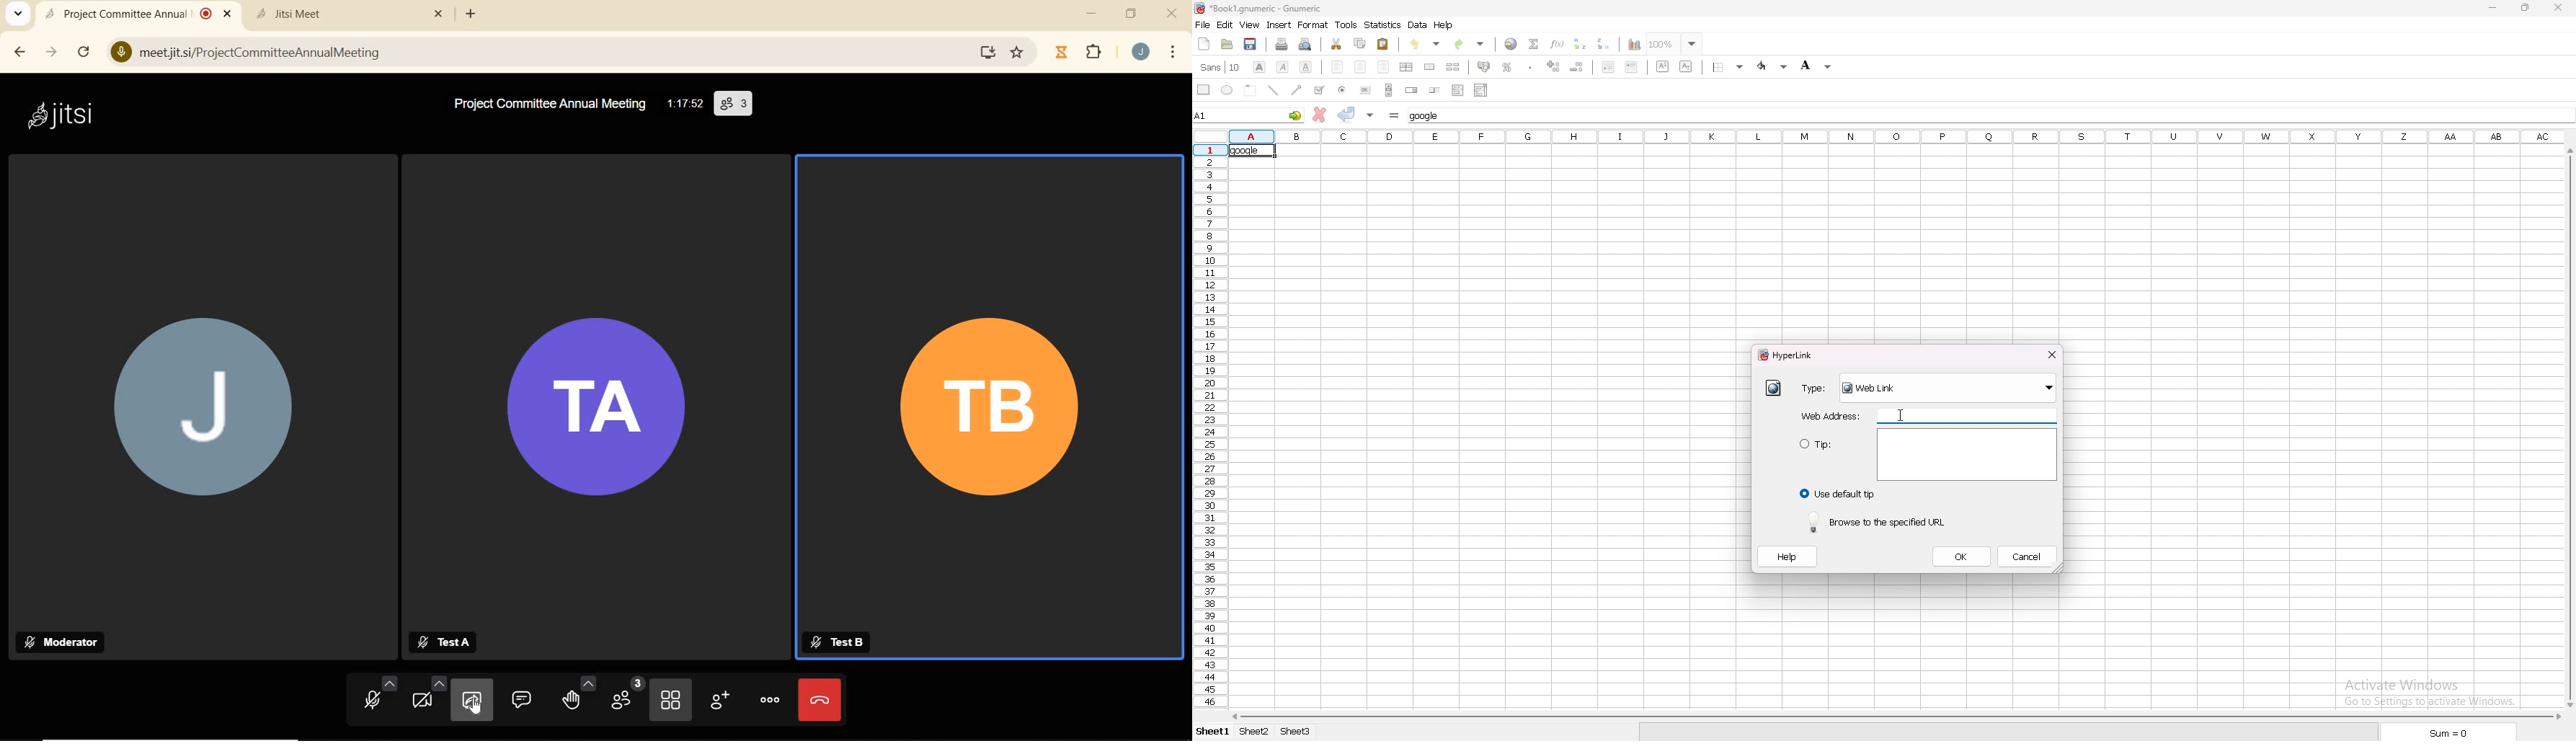 This screenshot has width=2576, height=756. What do you see at coordinates (2567, 406) in the screenshot?
I see `cursor` at bounding box center [2567, 406].